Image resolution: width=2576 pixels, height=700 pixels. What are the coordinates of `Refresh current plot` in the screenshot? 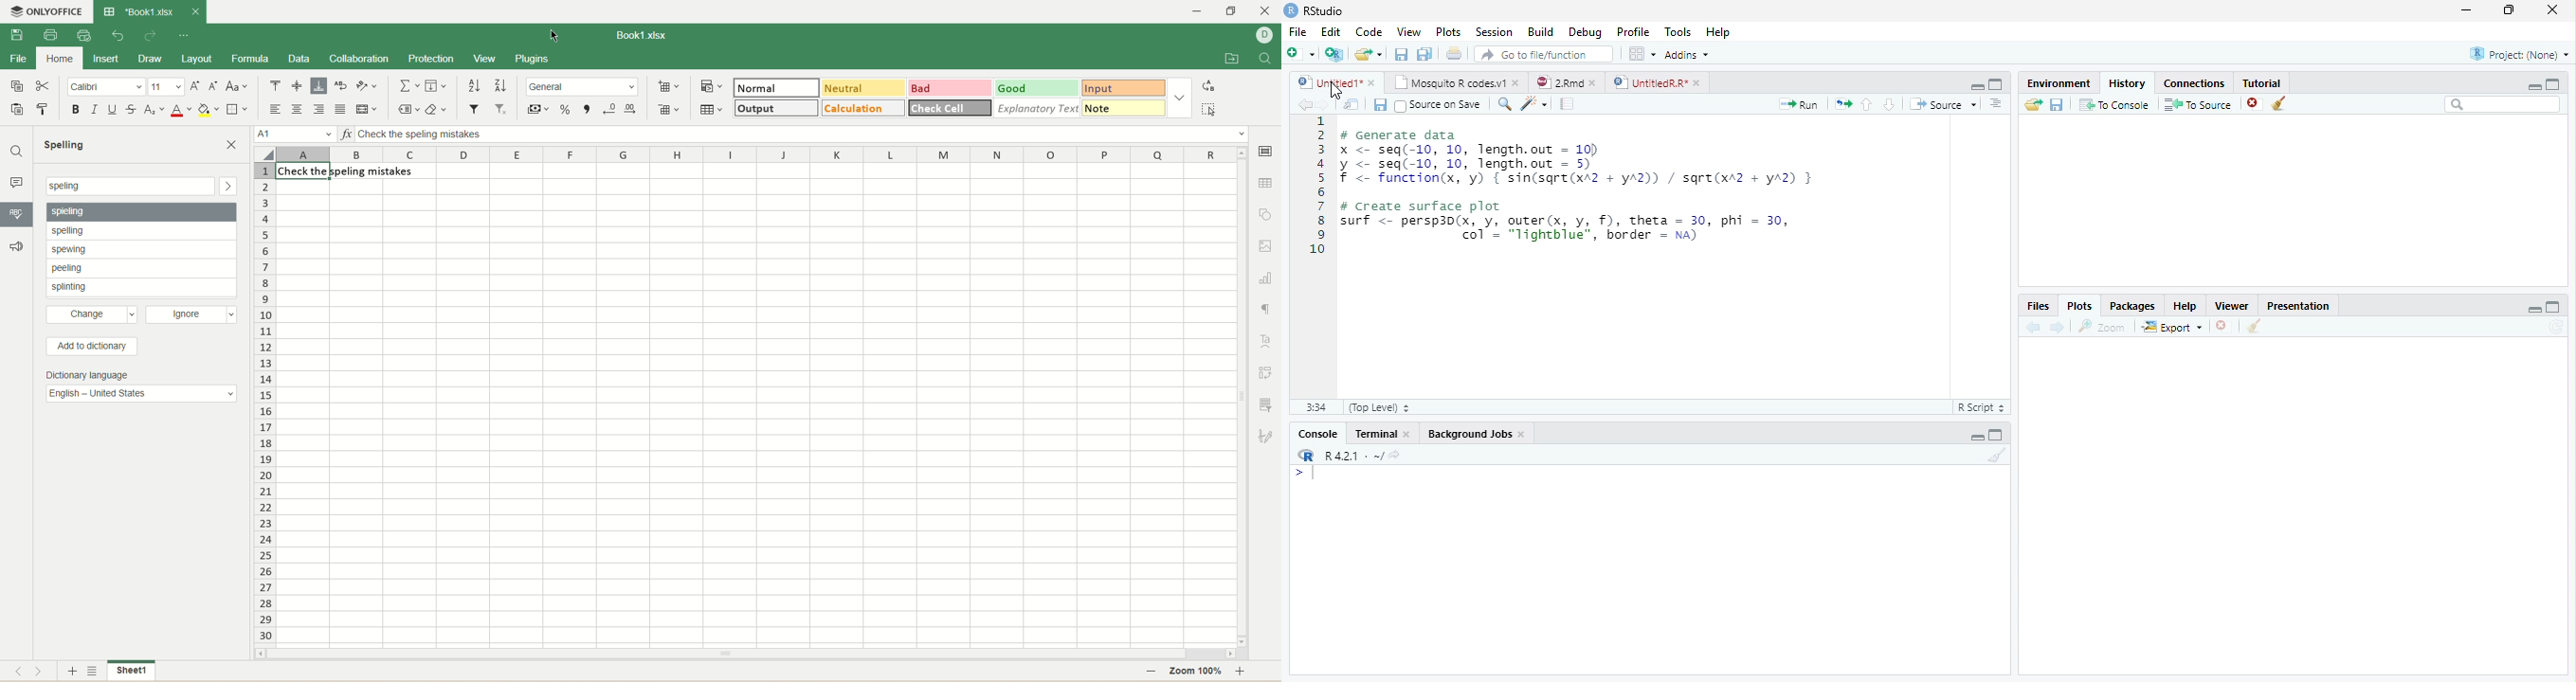 It's located at (2558, 327).